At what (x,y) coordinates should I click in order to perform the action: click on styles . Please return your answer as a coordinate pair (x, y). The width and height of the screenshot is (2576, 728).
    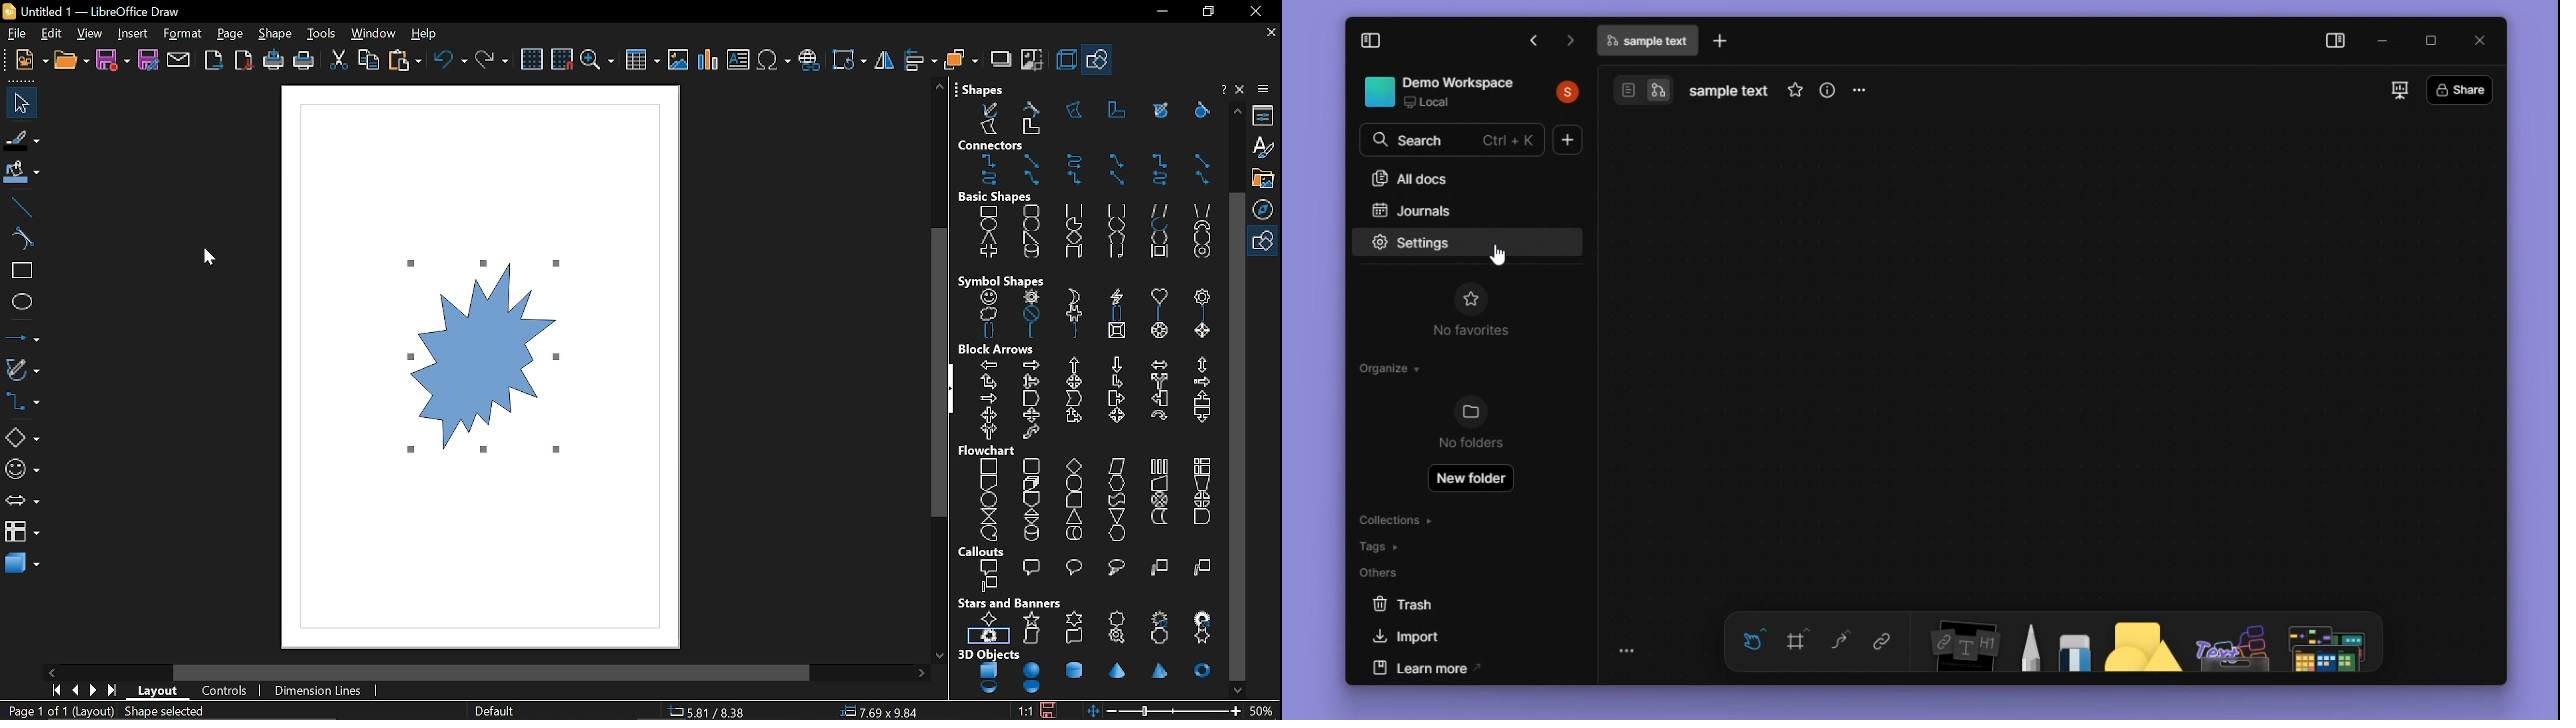
    Looking at the image, I should click on (1266, 147).